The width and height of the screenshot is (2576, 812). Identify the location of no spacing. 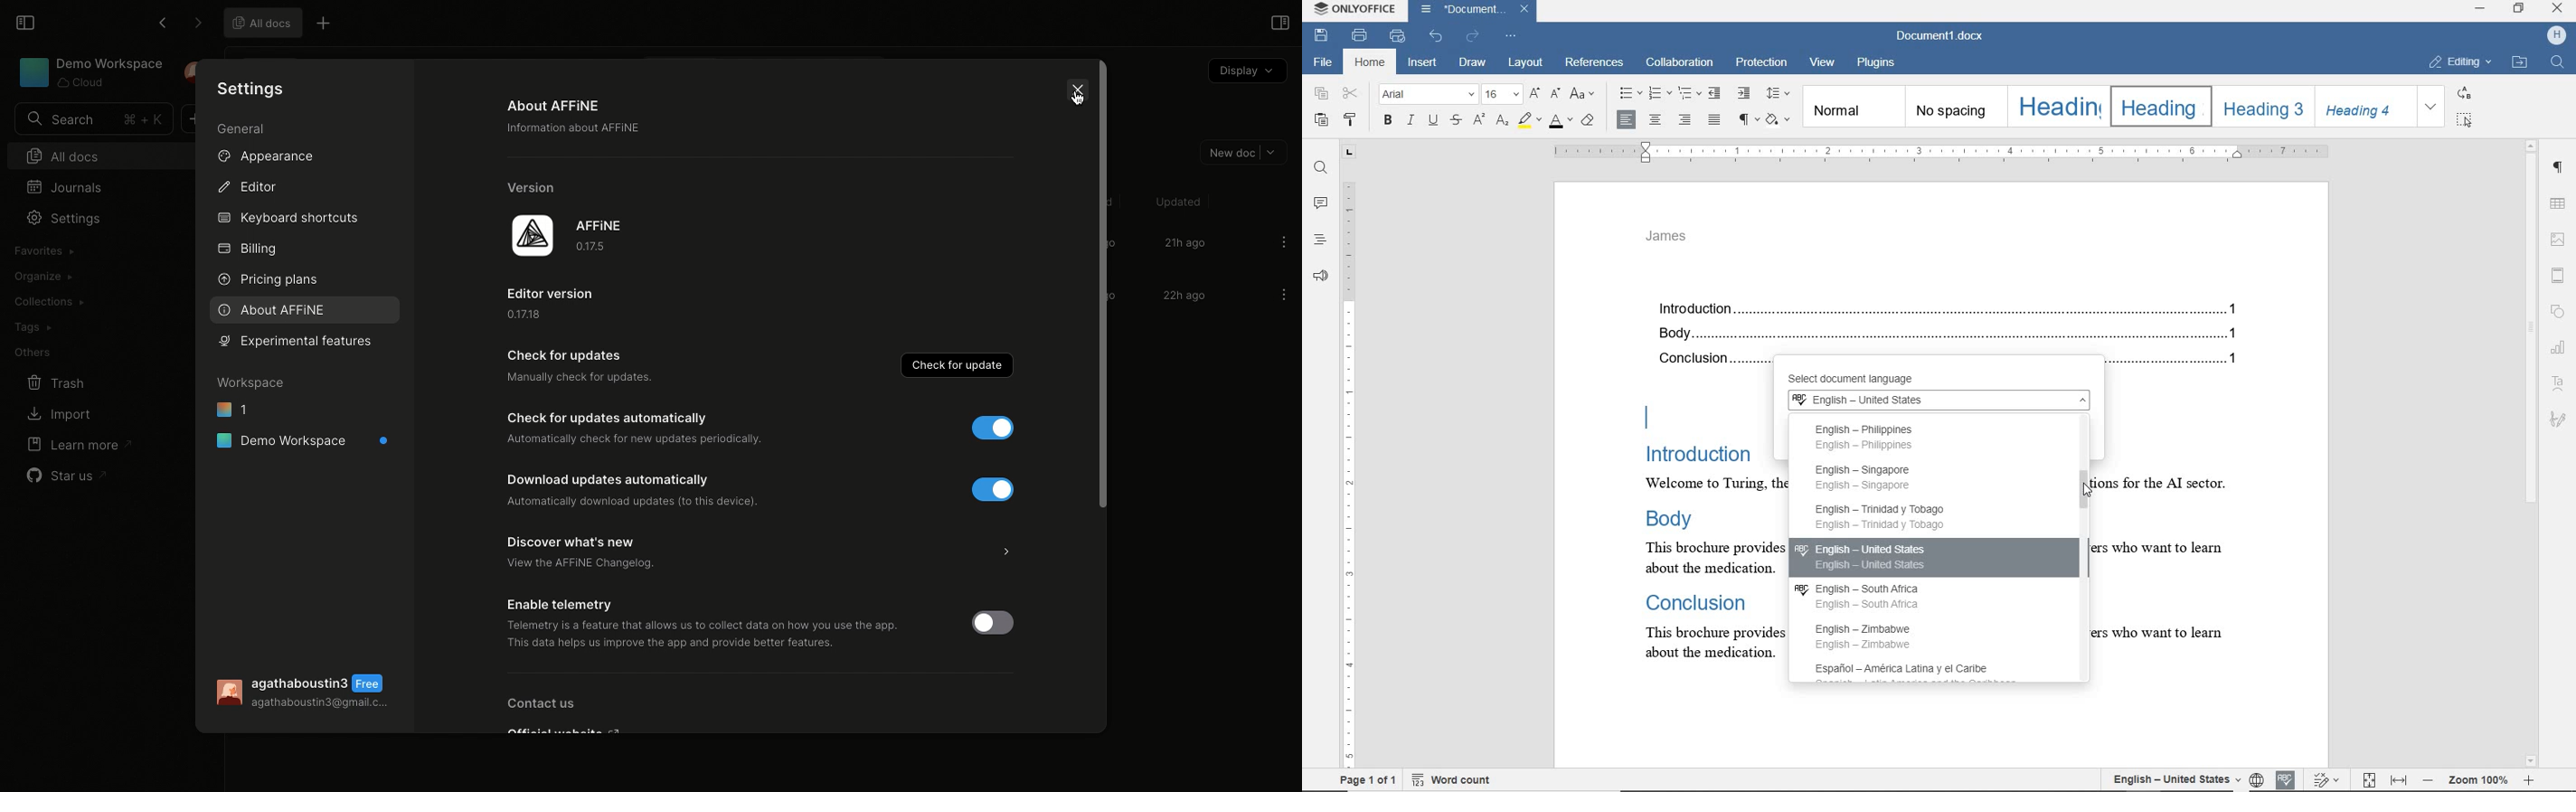
(1954, 107).